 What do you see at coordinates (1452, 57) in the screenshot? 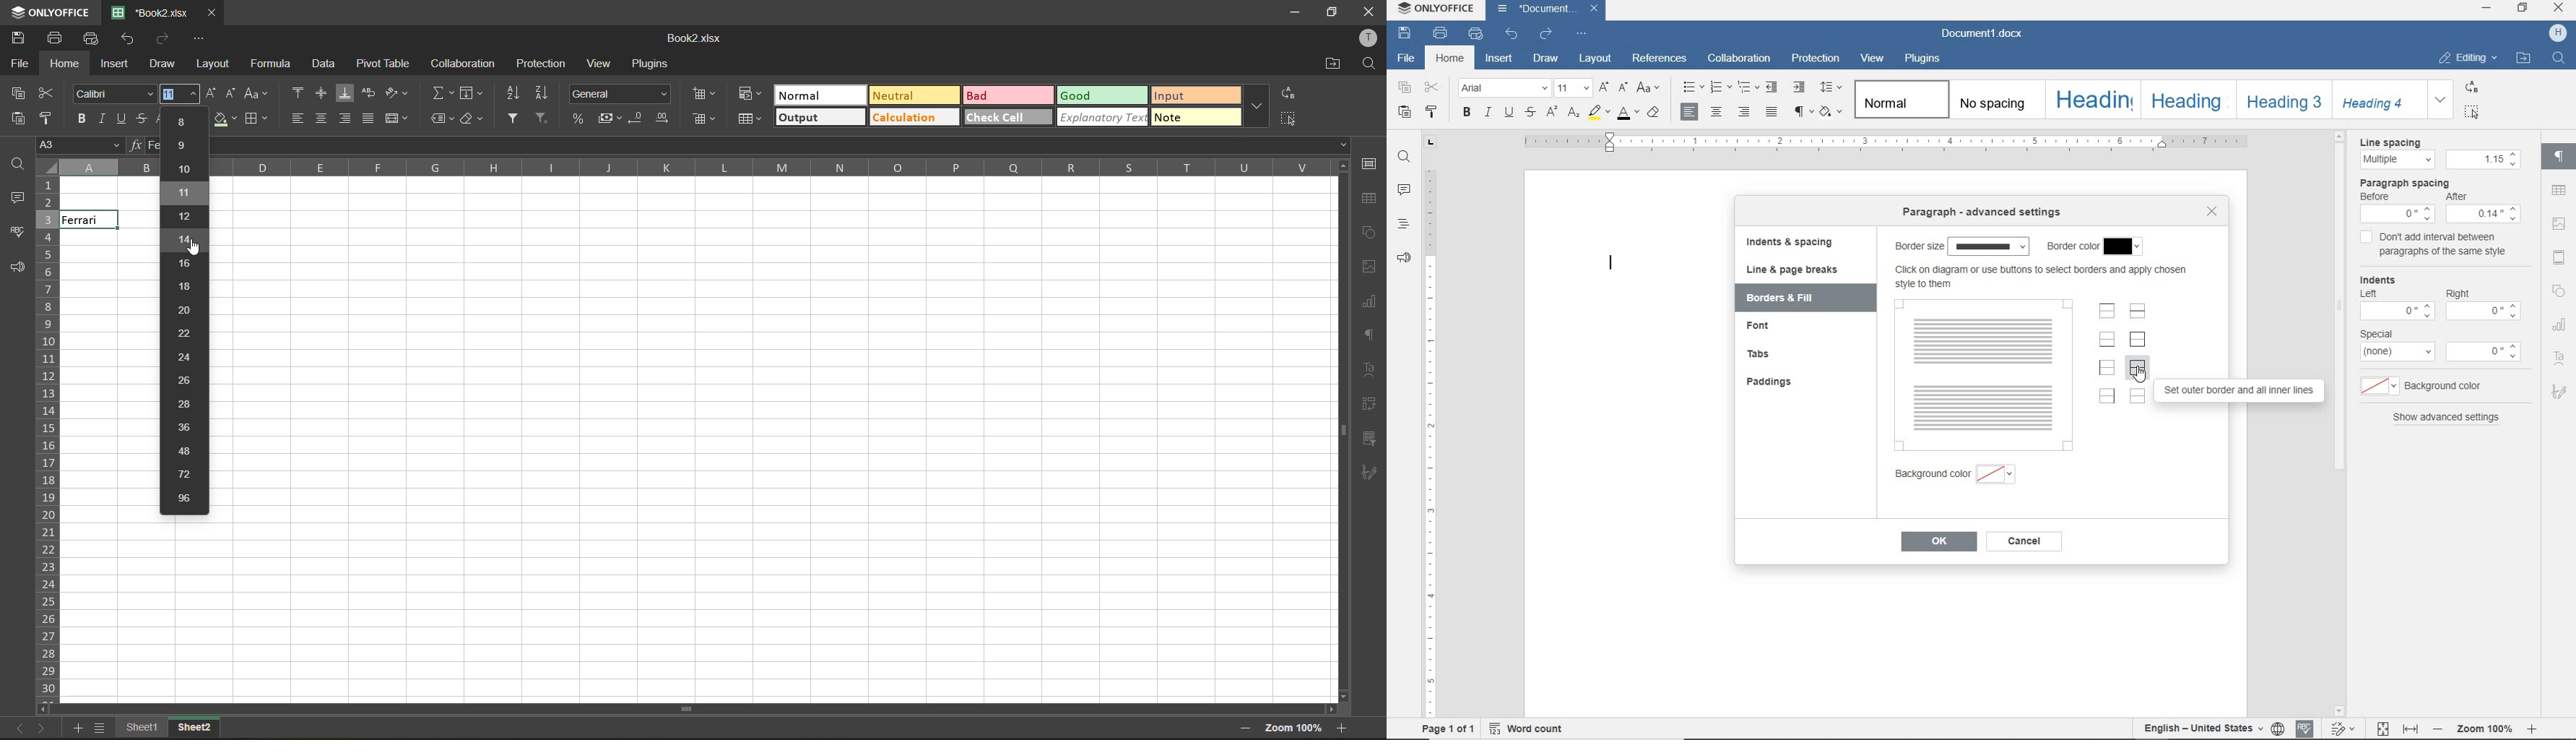
I see `home` at bounding box center [1452, 57].